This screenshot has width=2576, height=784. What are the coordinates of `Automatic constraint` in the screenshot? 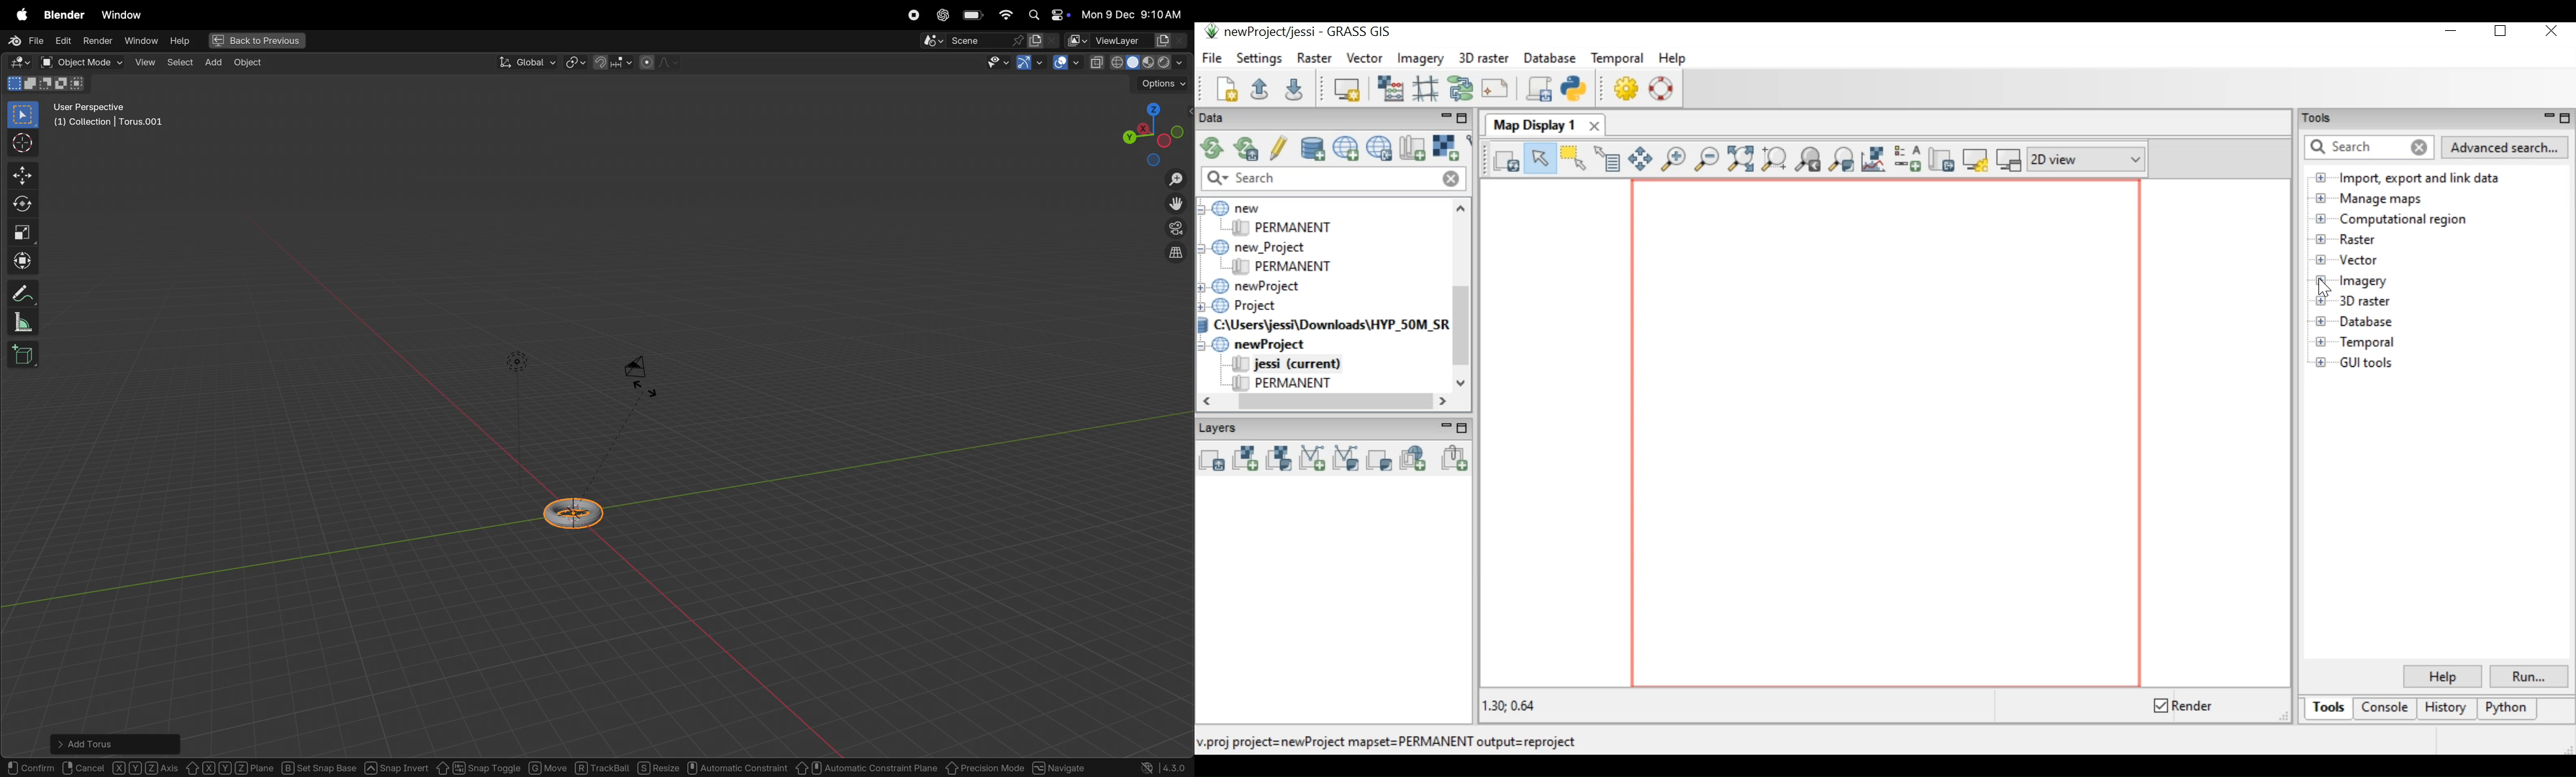 It's located at (739, 768).